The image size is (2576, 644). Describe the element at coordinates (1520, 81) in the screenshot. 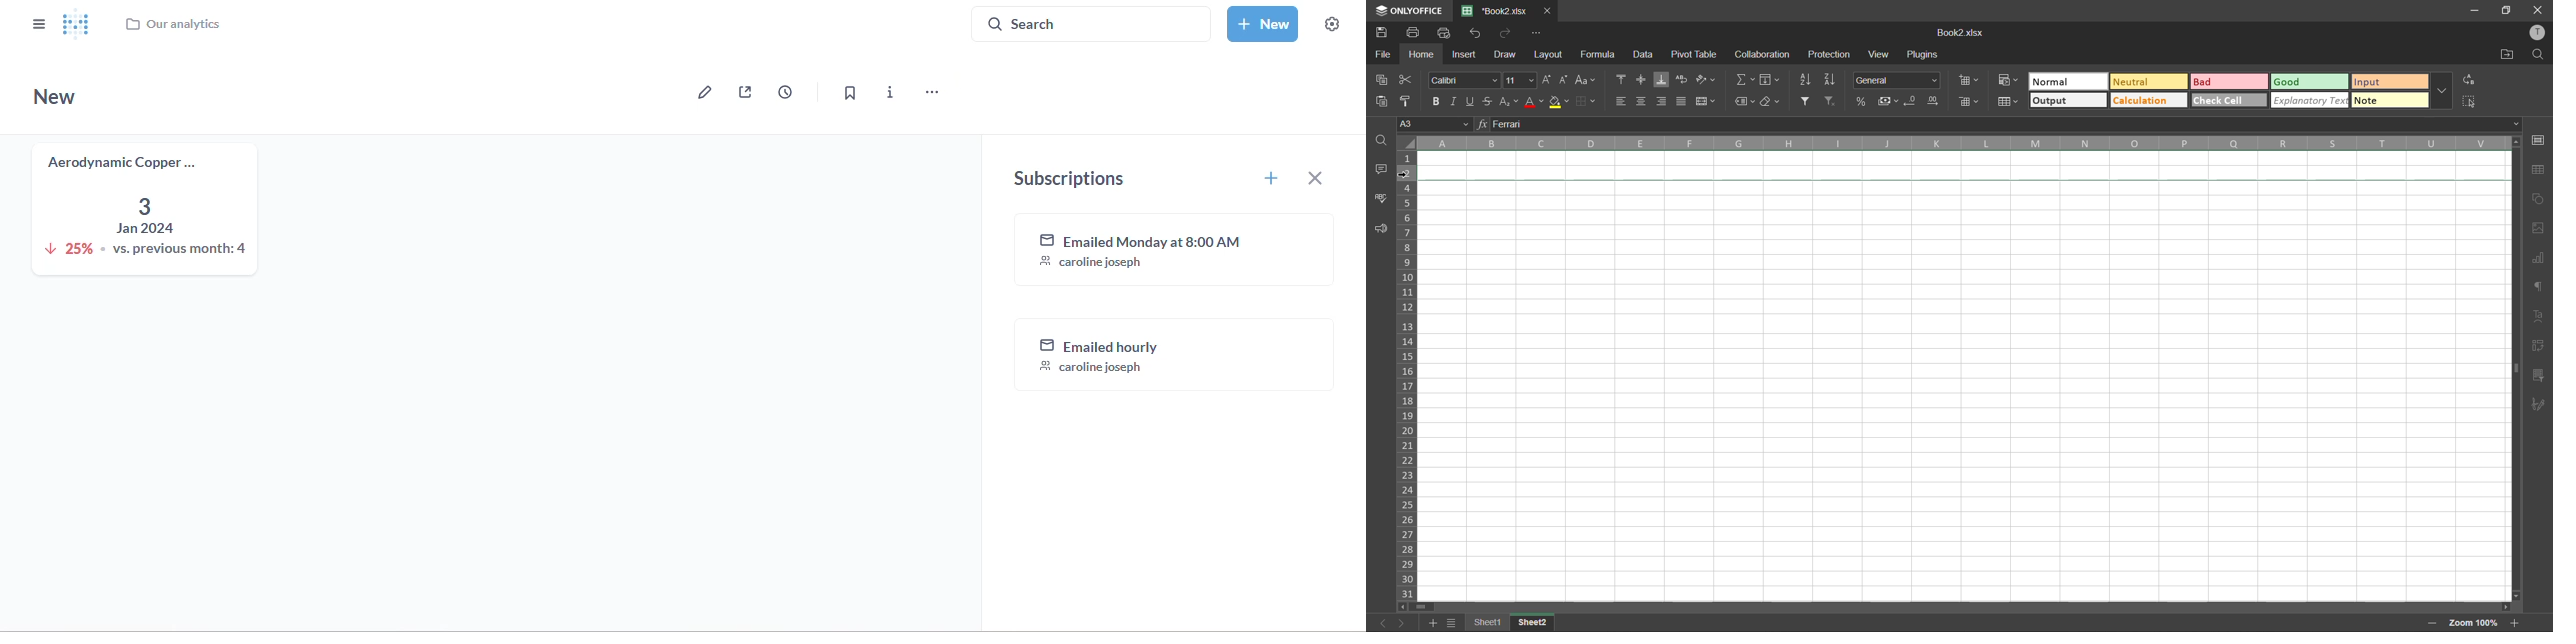

I see `font size` at that location.